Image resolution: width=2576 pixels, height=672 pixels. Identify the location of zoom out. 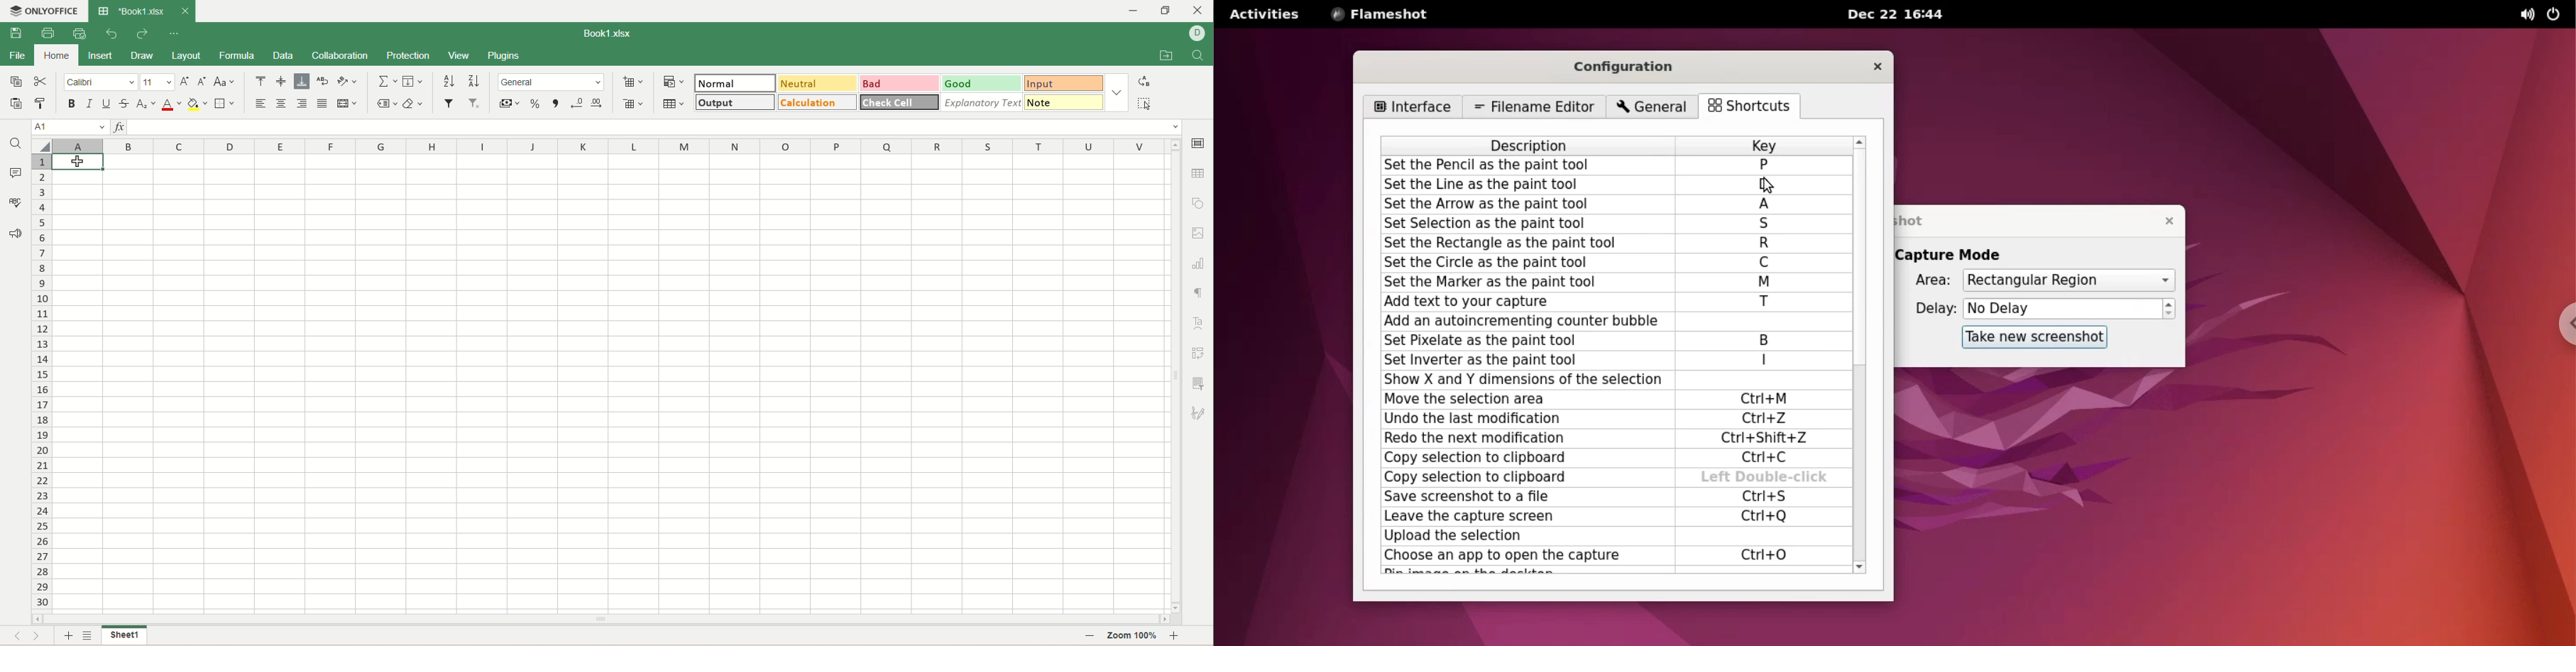
(1090, 637).